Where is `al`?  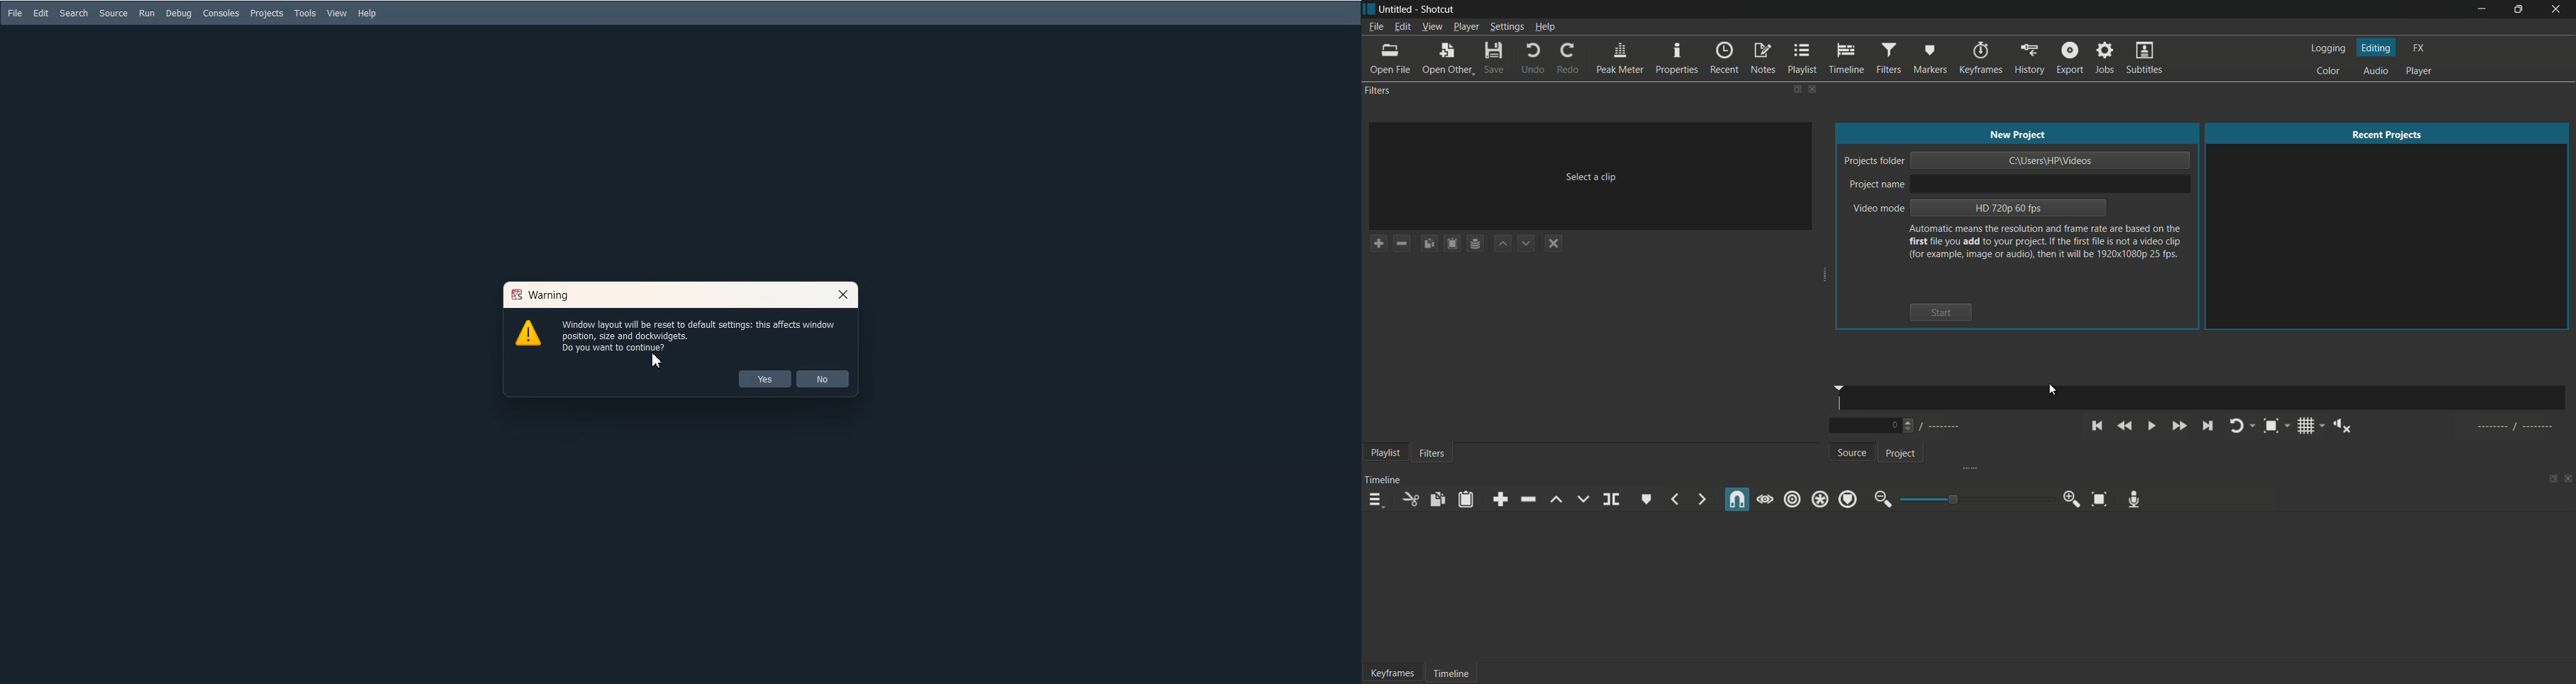 al is located at coordinates (2518, 429).